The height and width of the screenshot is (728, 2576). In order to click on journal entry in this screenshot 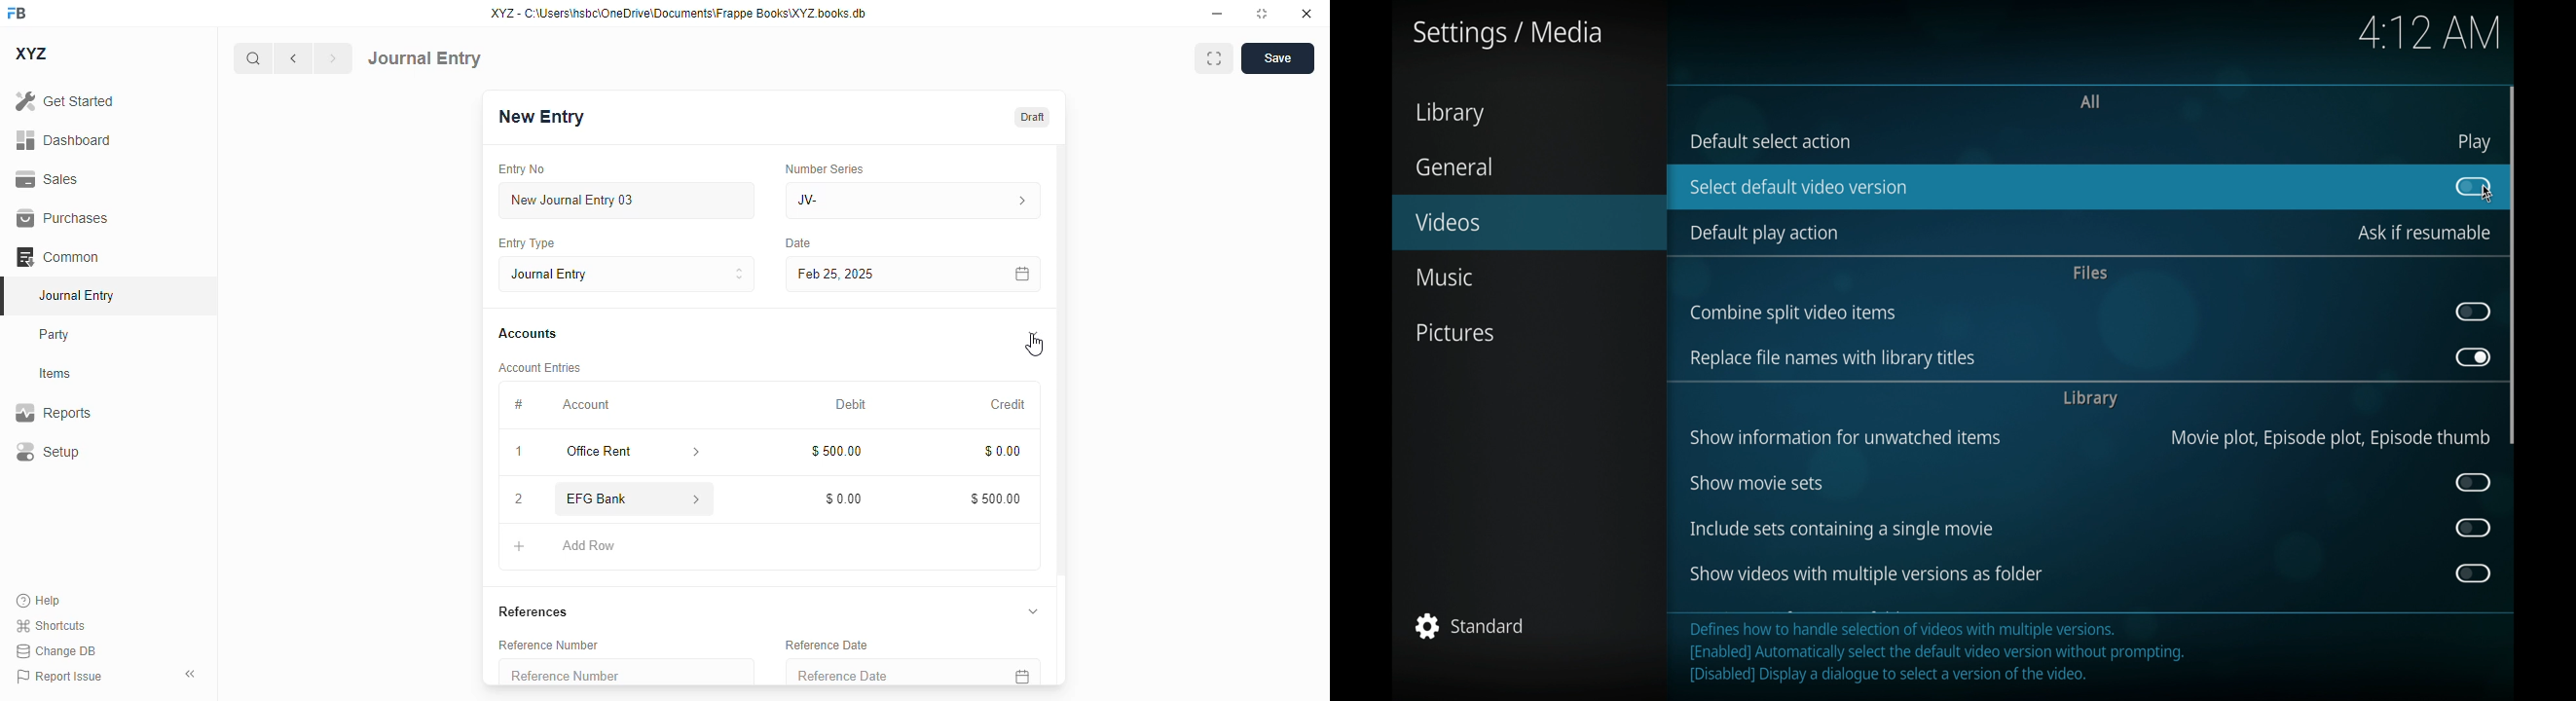, I will do `click(75, 295)`.